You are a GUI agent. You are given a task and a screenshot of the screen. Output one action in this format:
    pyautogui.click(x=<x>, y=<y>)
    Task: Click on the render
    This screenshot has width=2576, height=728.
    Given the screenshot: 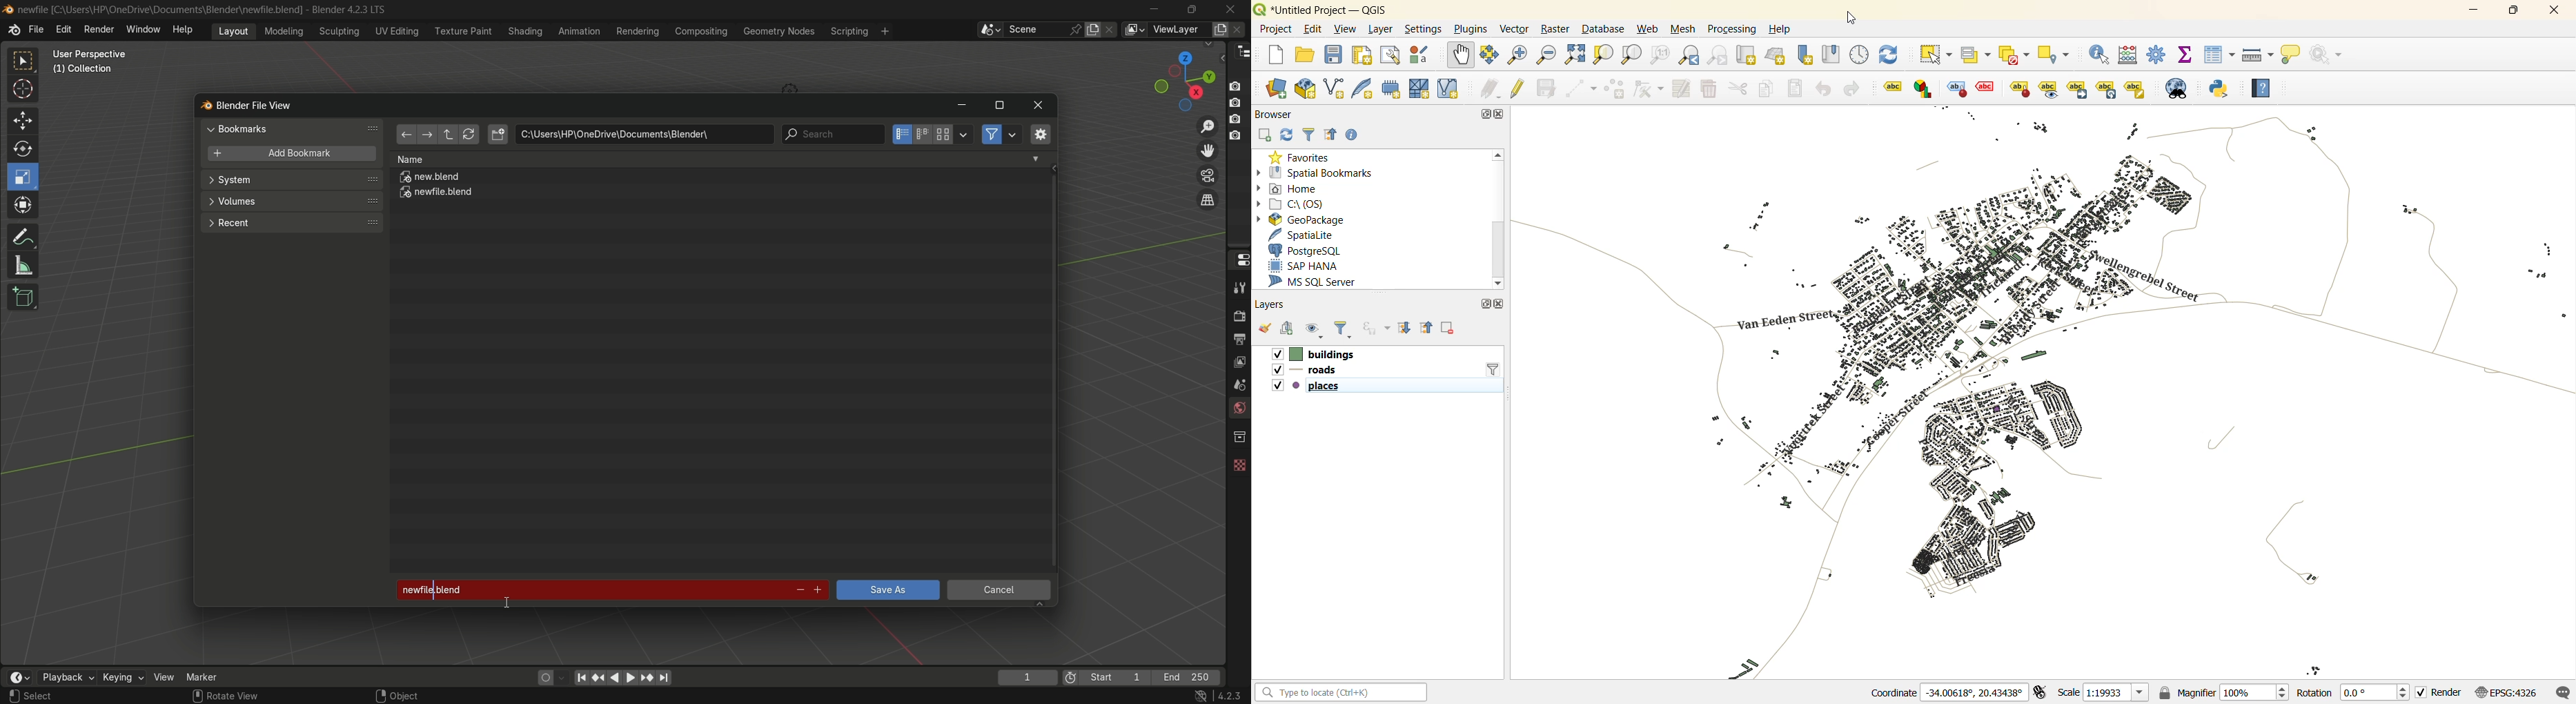 What is the action you would take?
    pyautogui.click(x=2442, y=694)
    